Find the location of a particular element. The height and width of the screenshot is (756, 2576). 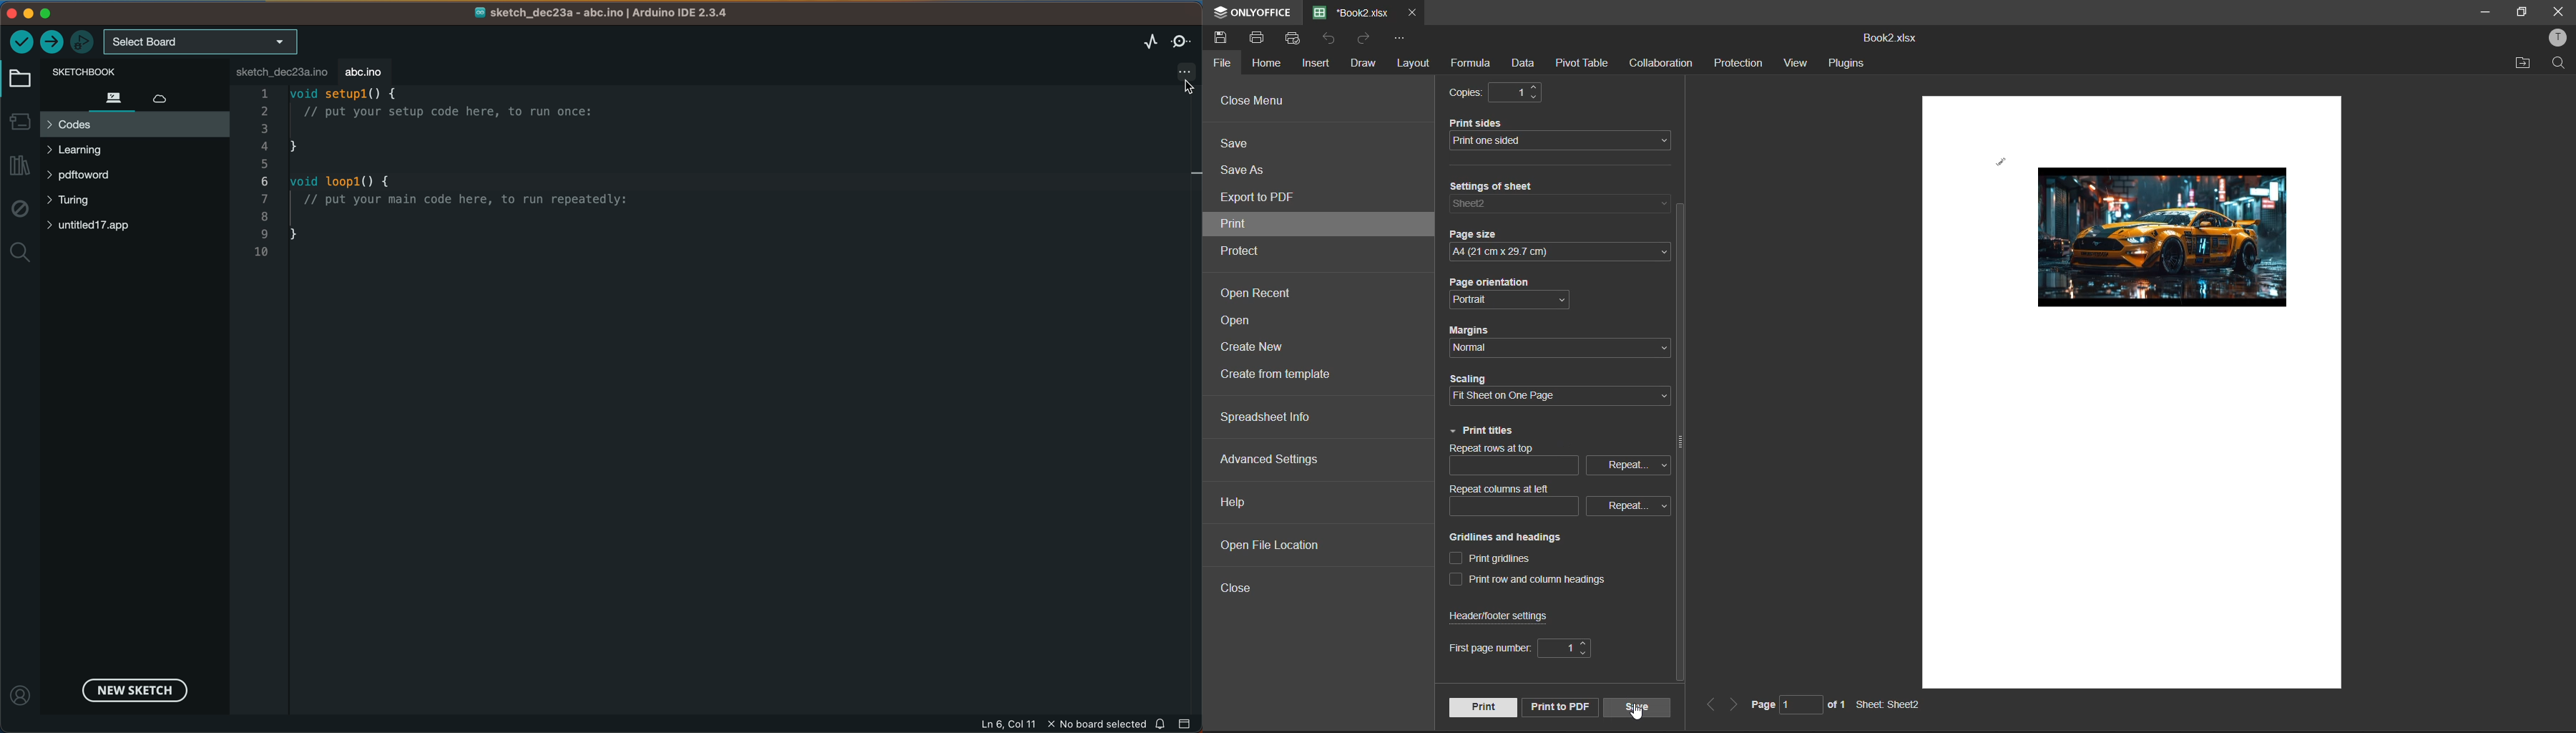

view is located at coordinates (1798, 63).